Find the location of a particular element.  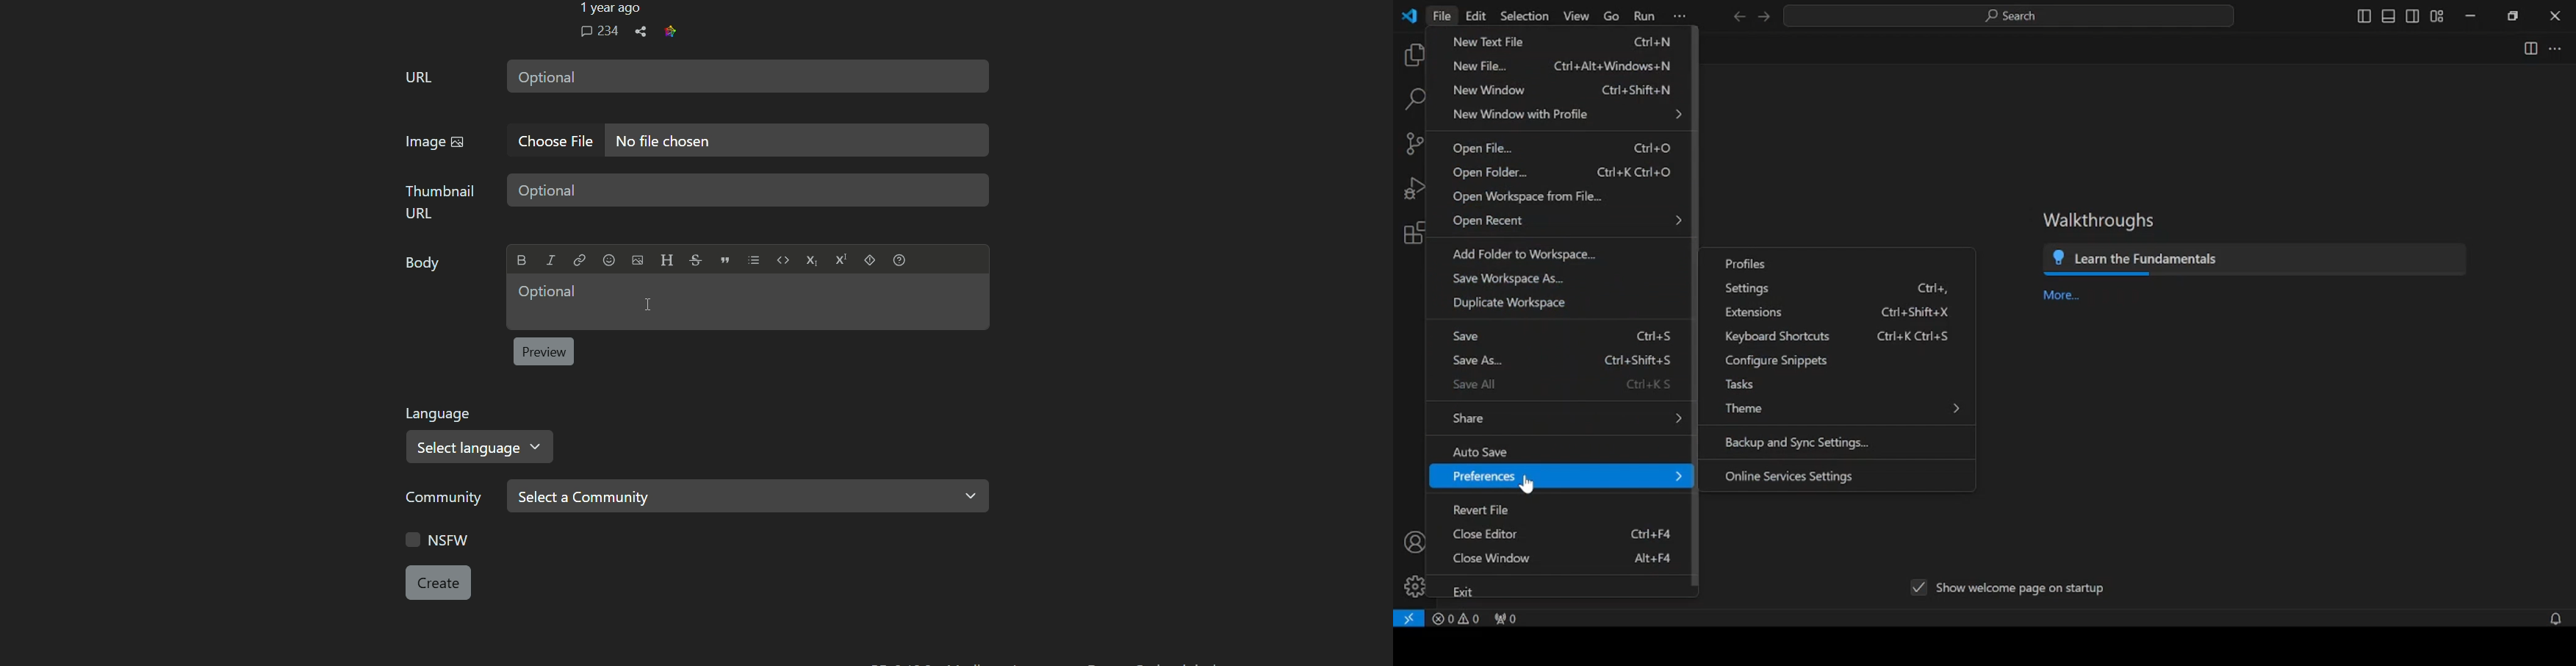

run is located at coordinates (1644, 17).